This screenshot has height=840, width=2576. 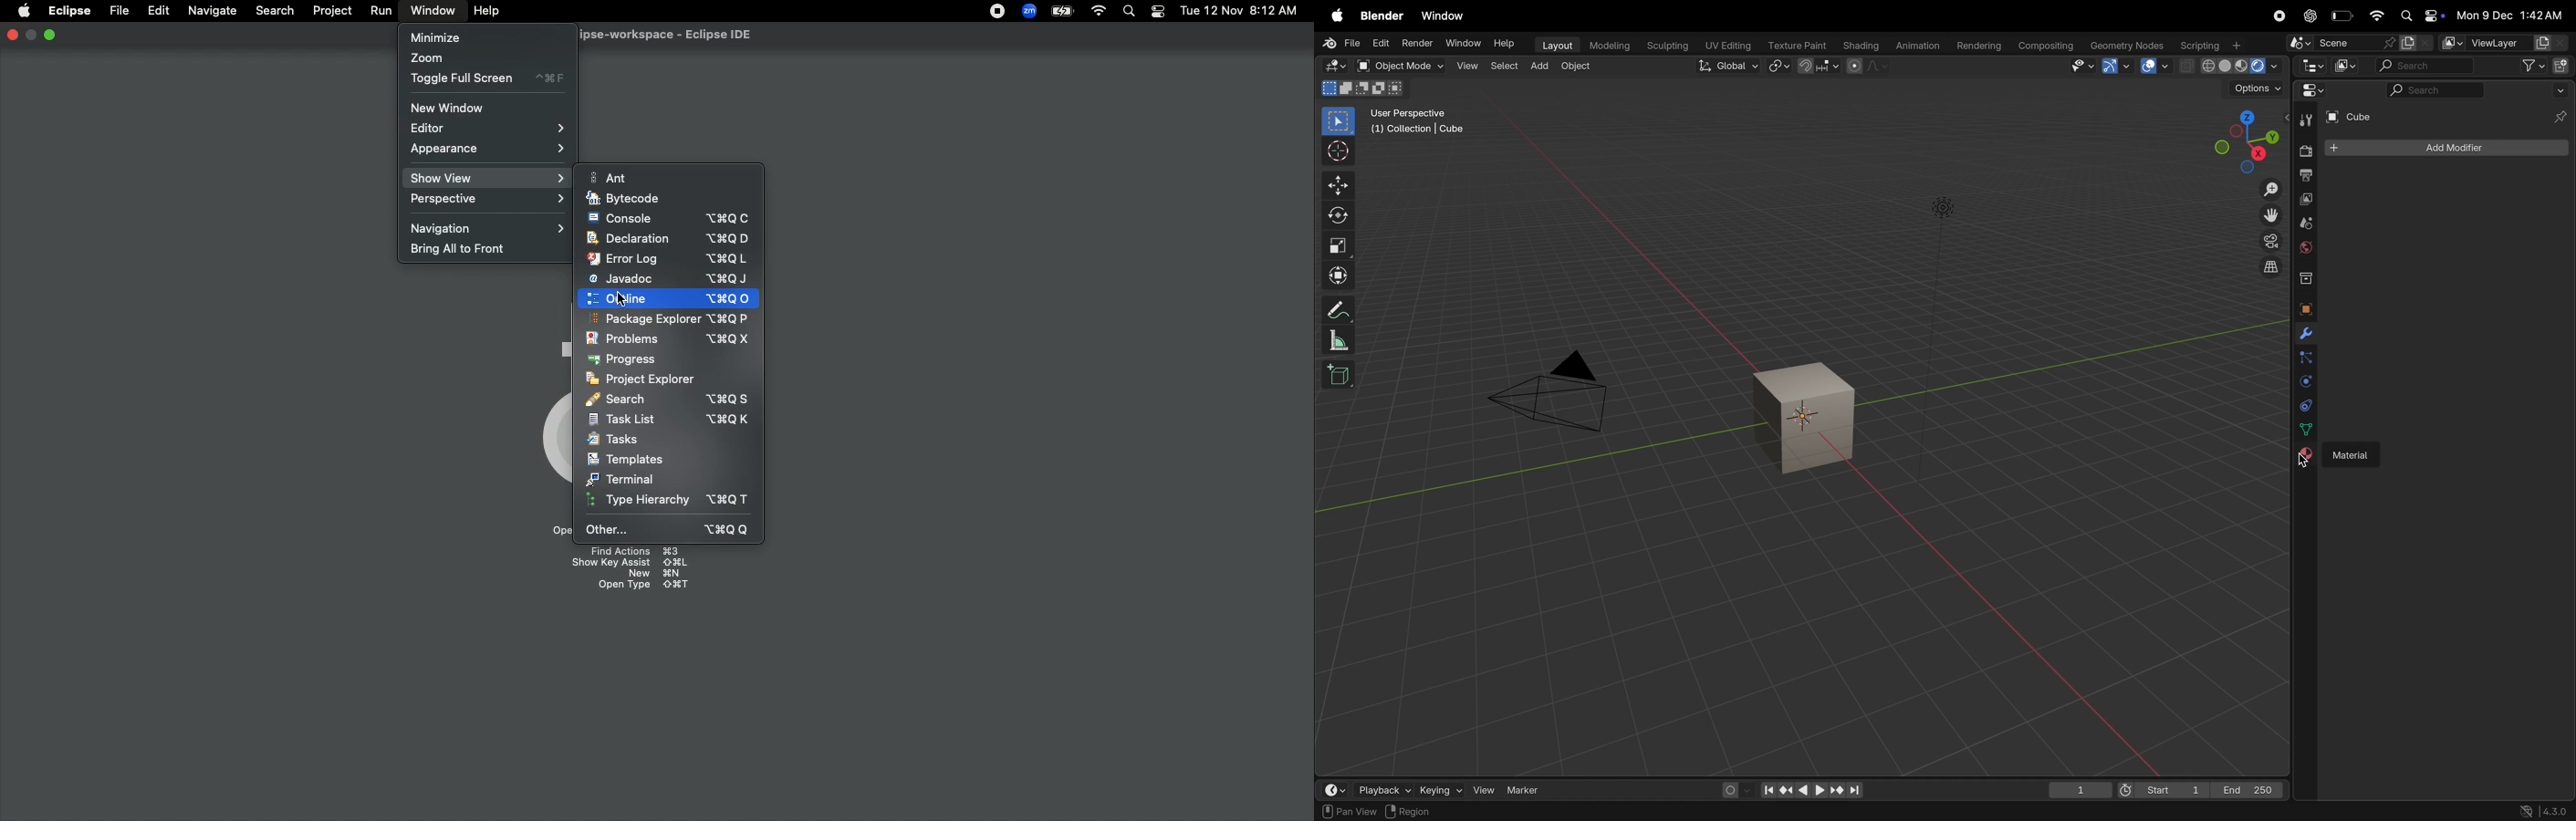 What do you see at coordinates (2305, 176) in the screenshot?
I see `output` at bounding box center [2305, 176].